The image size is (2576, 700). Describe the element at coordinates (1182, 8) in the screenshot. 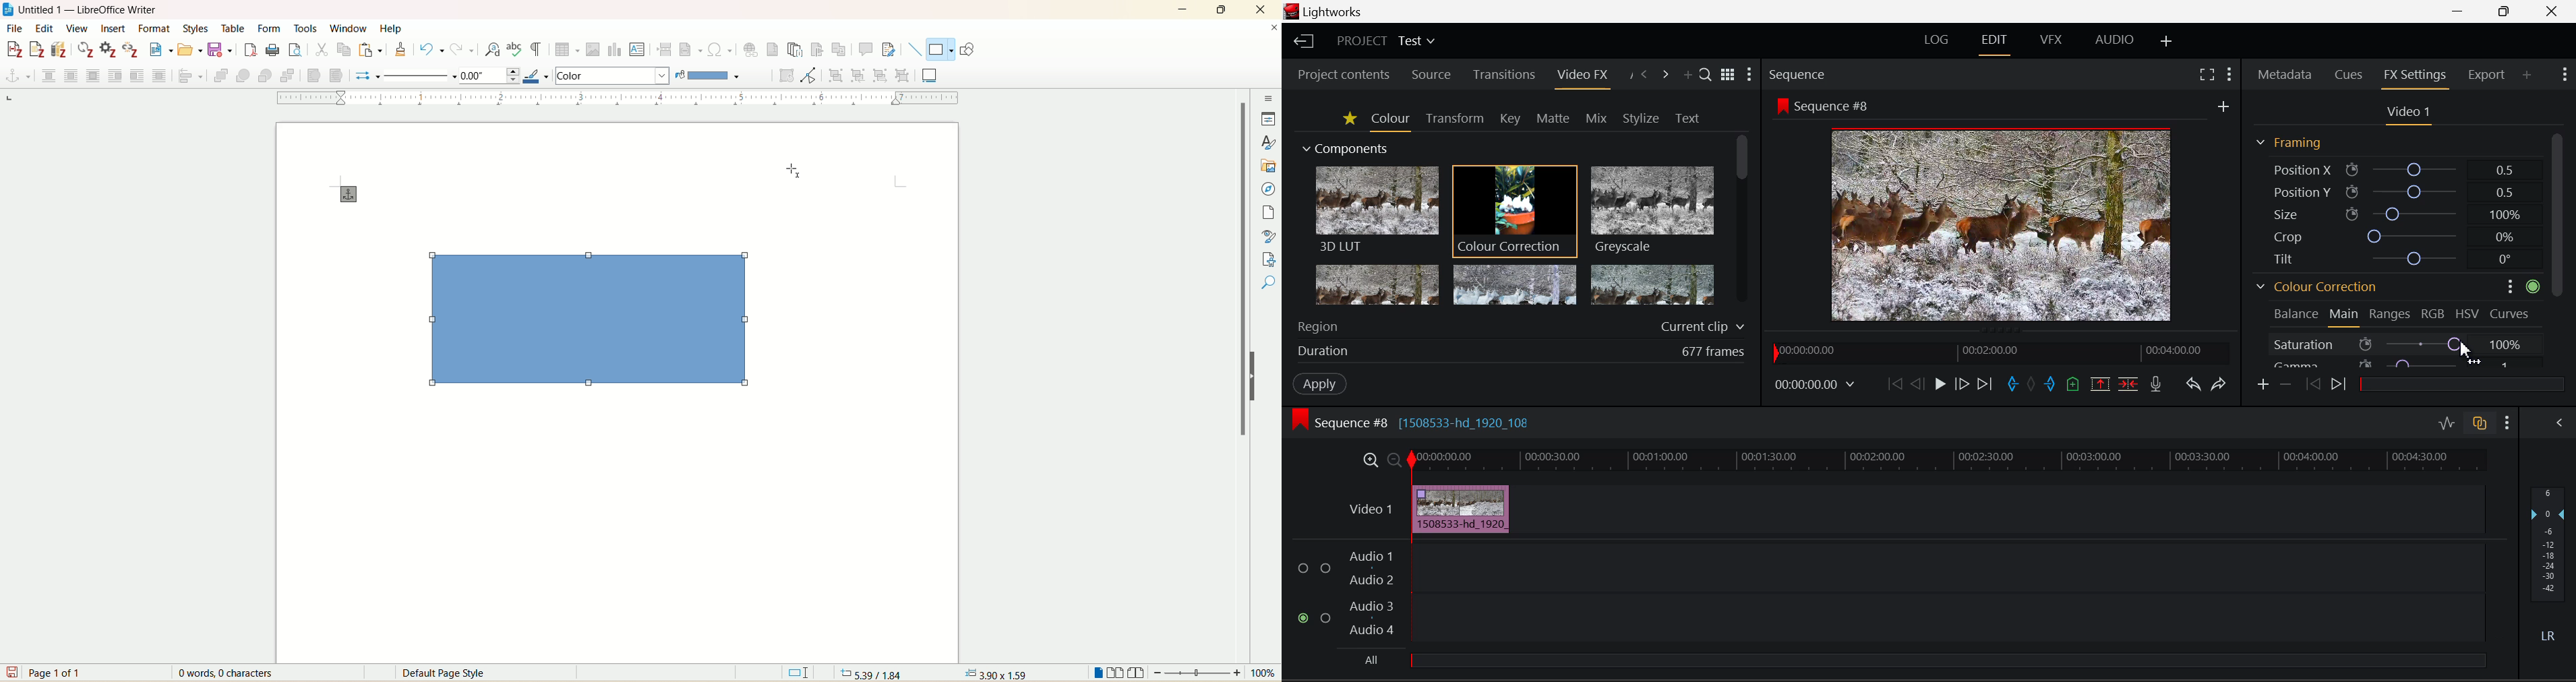

I see `minimize` at that location.